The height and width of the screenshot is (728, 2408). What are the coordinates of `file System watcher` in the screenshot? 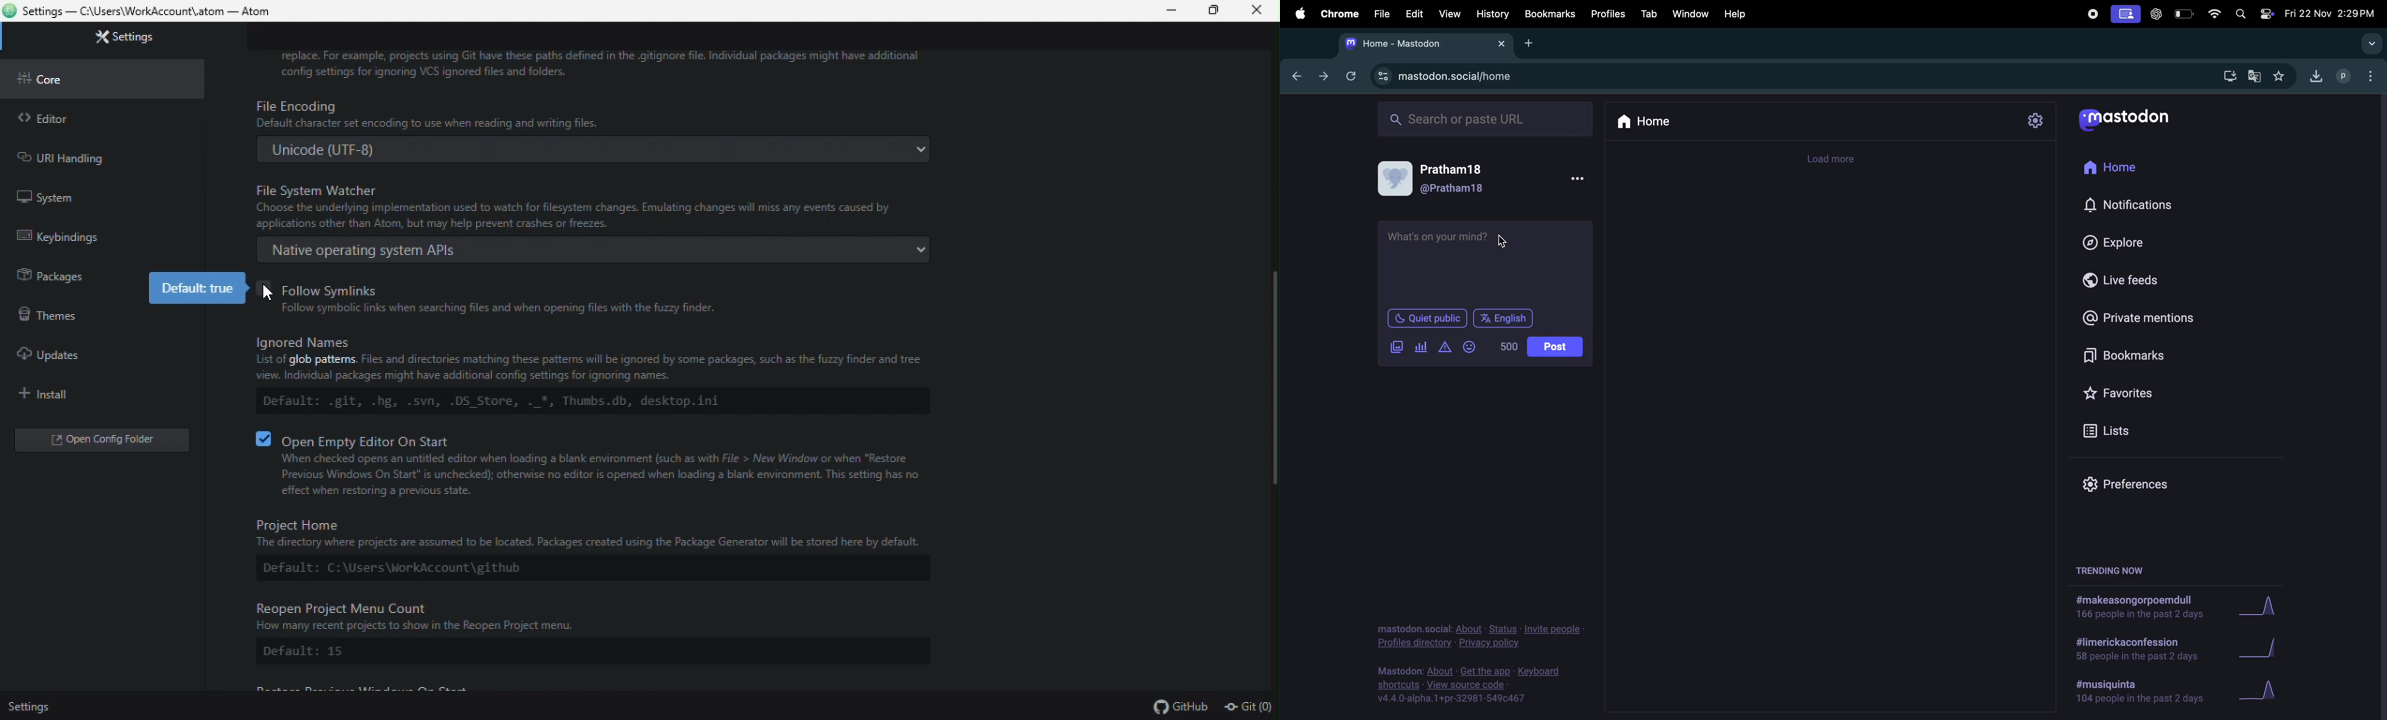 It's located at (596, 203).